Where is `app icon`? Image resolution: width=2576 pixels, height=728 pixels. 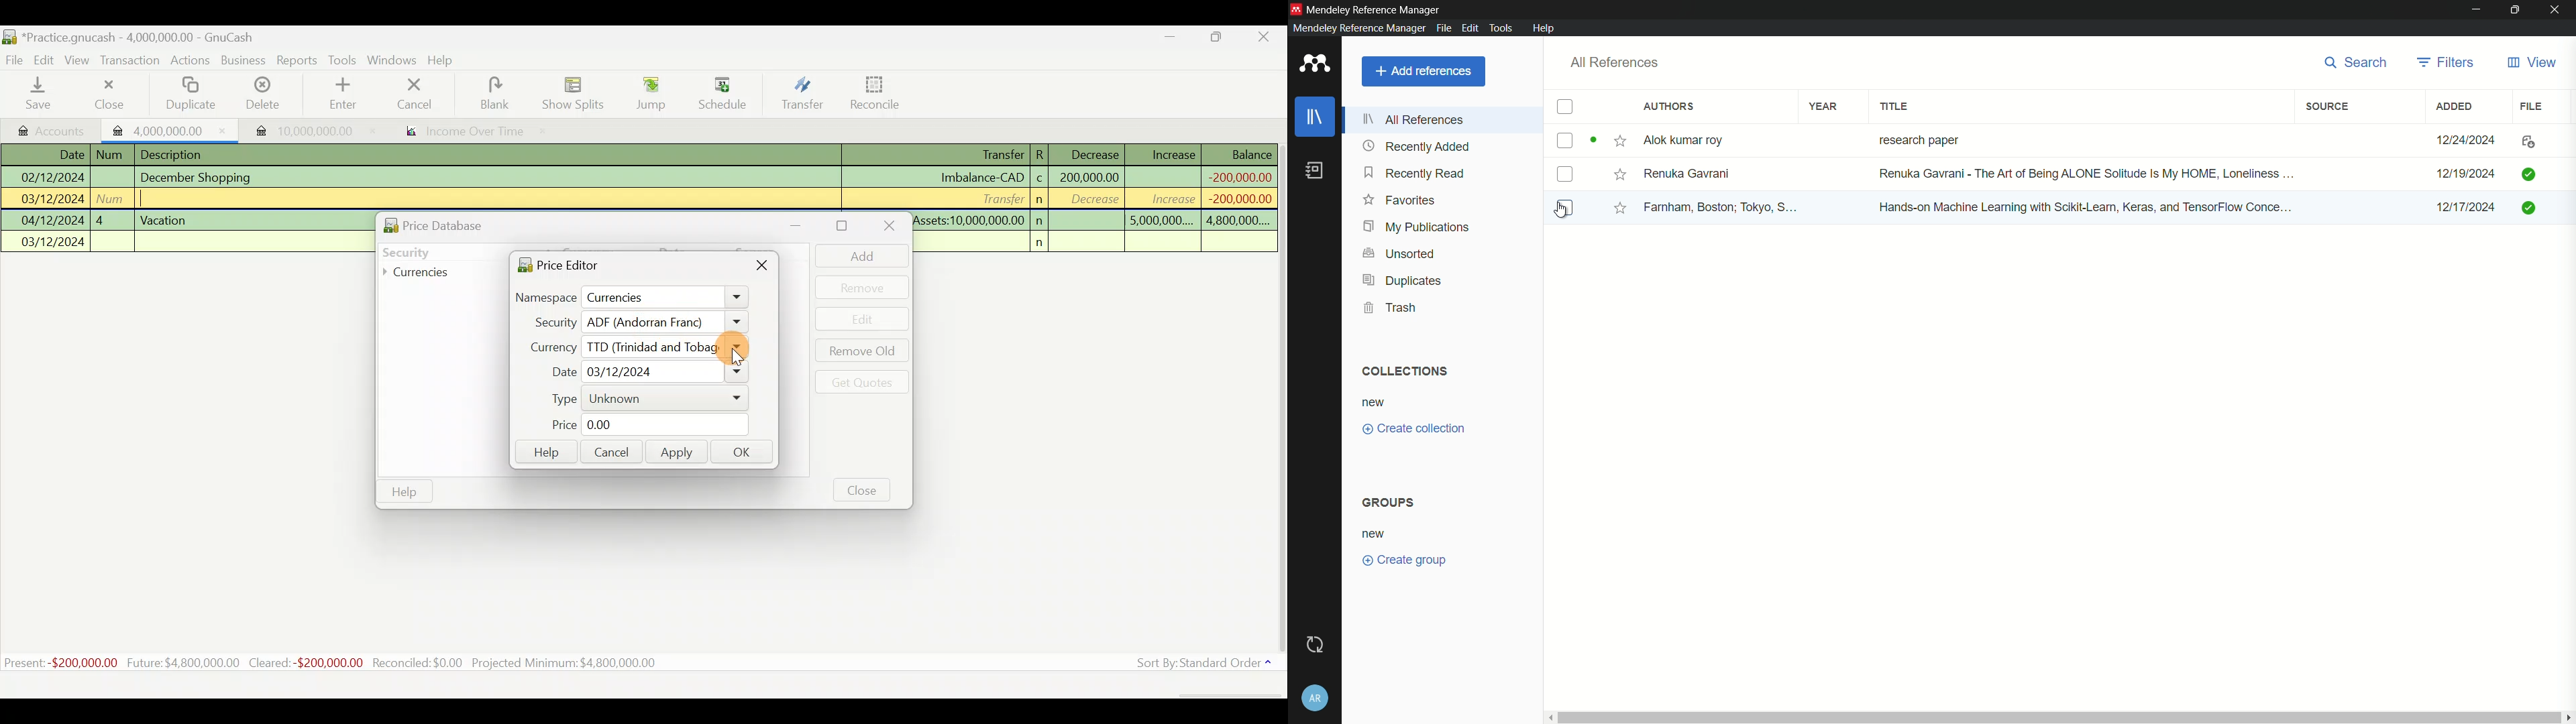
app icon is located at coordinates (1316, 64).